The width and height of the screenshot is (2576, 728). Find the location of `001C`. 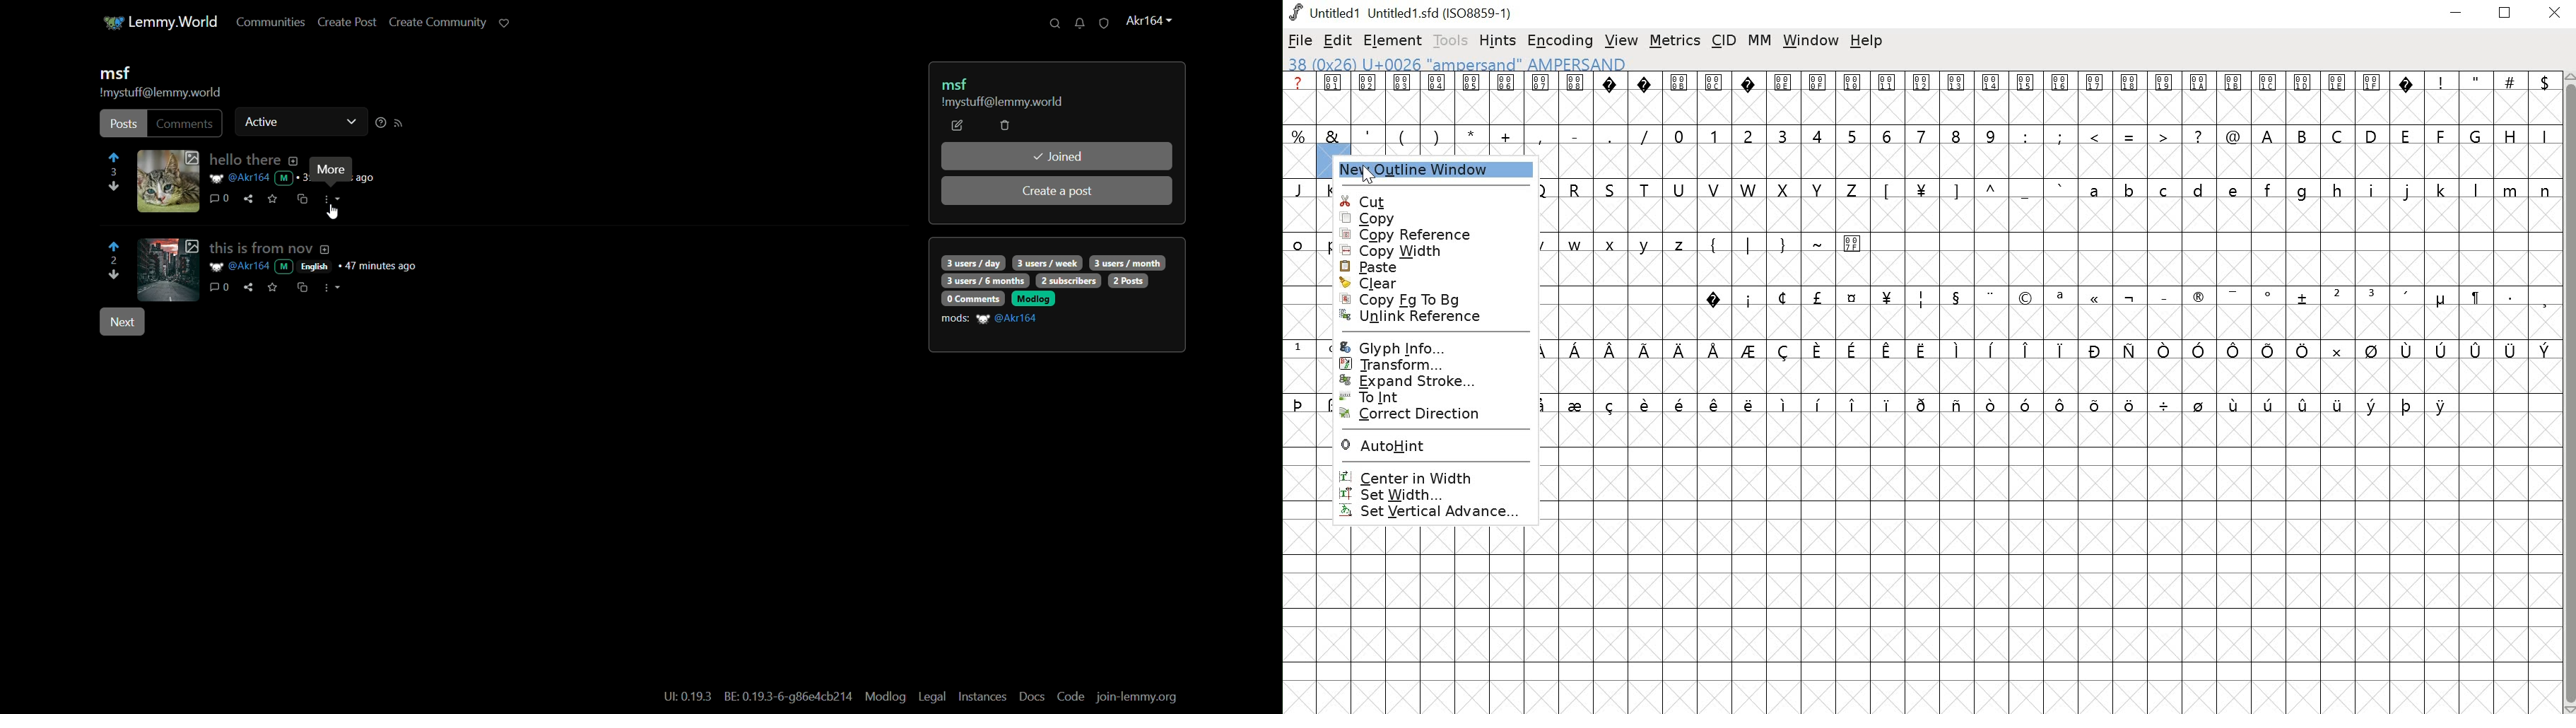

001C is located at coordinates (2269, 99).